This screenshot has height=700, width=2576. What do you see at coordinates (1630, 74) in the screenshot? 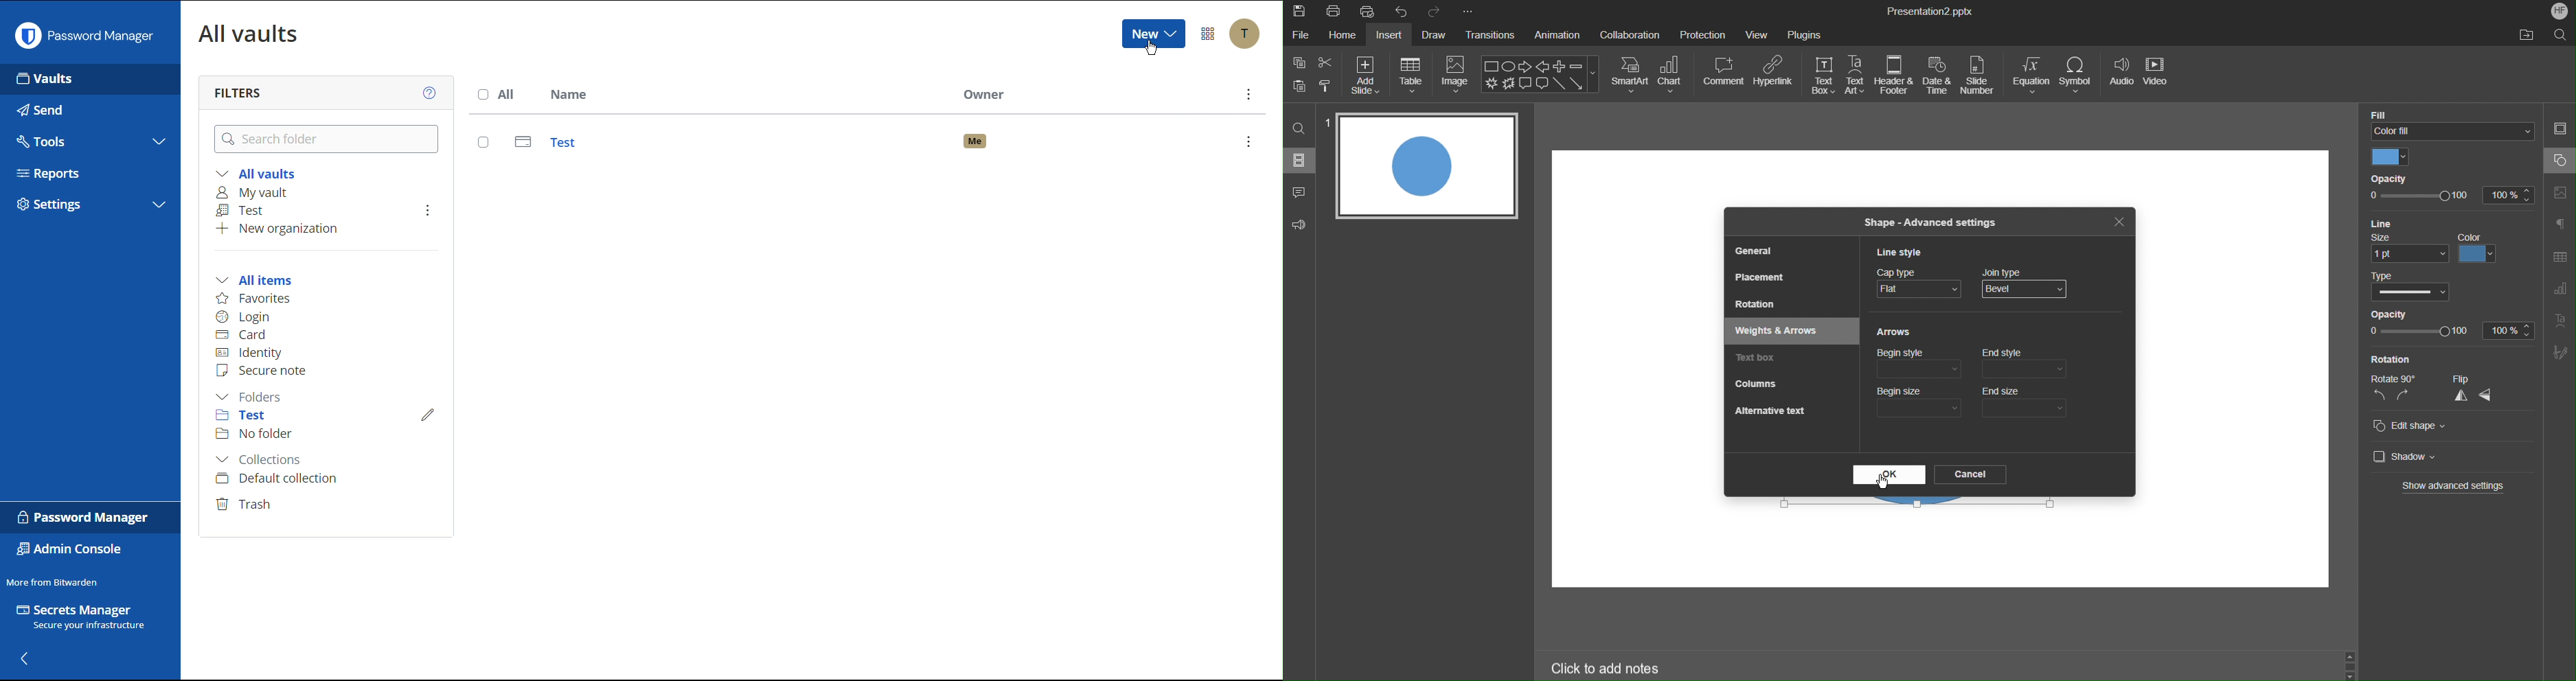
I see `SmartArt` at bounding box center [1630, 74].